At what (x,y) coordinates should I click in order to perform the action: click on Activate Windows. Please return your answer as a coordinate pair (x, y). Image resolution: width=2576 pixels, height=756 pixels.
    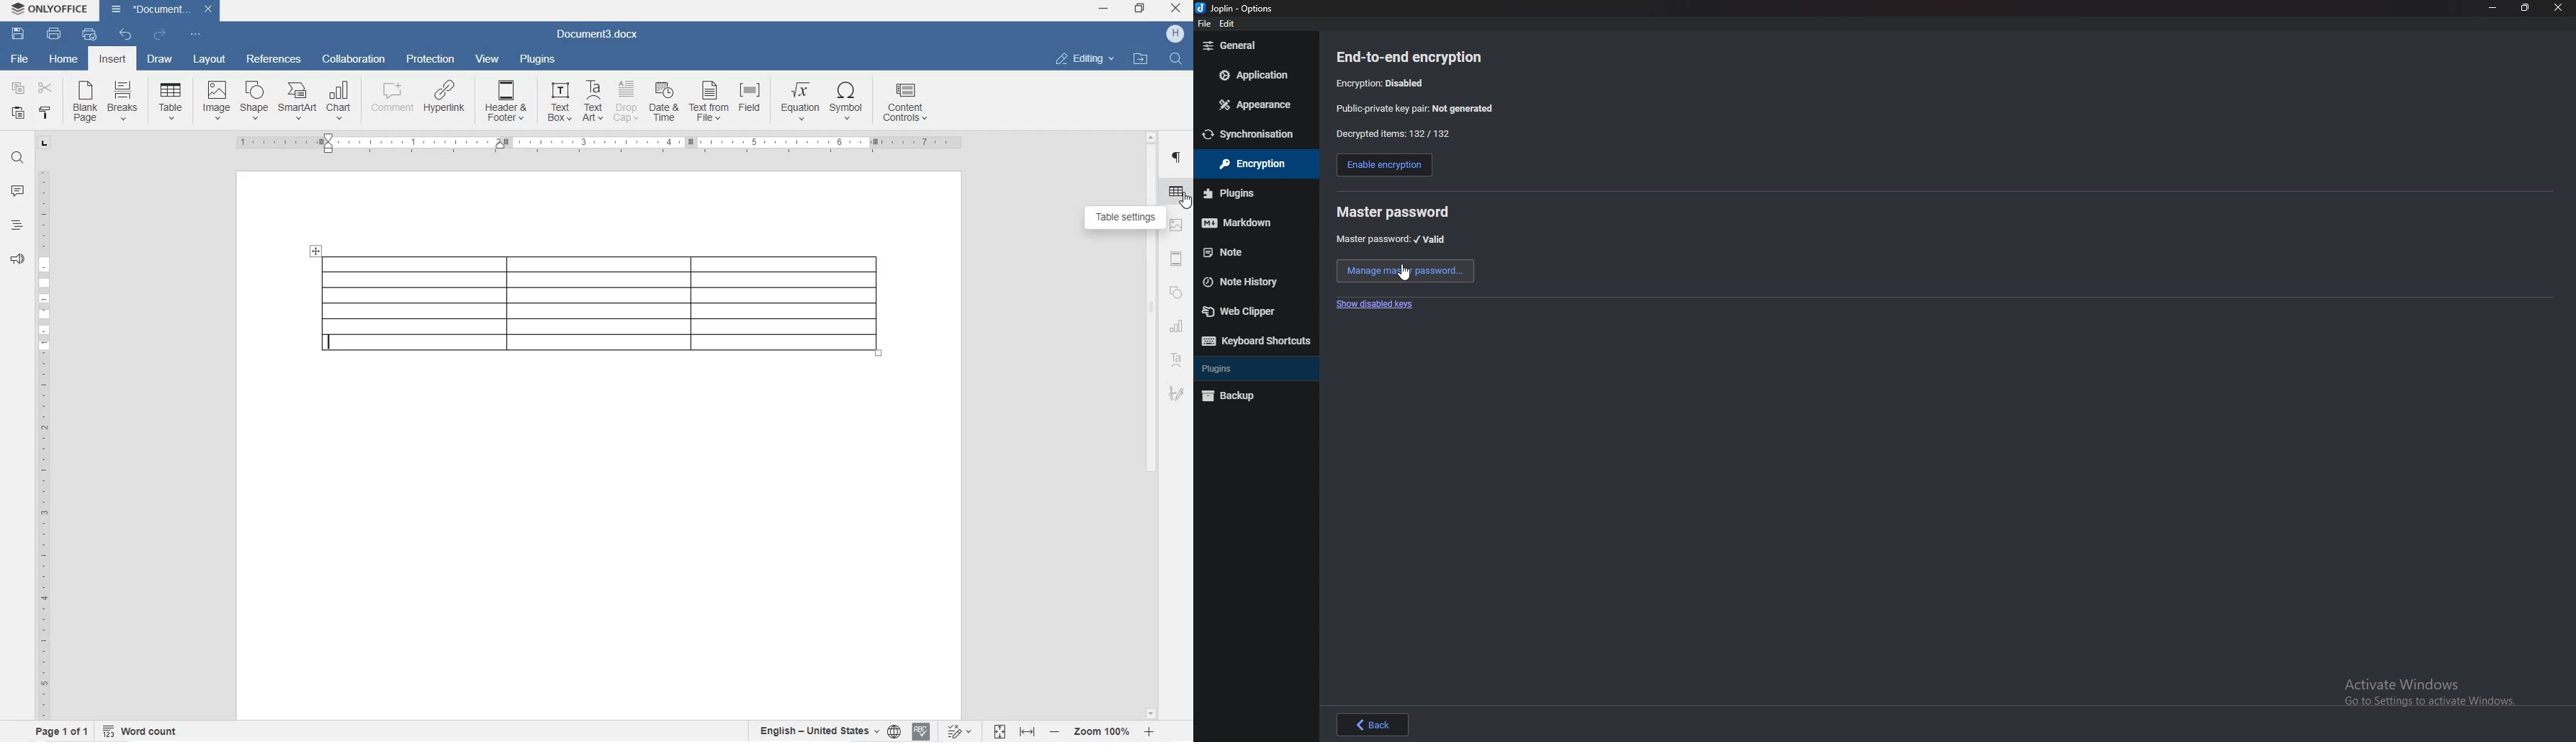
    Looking at the image, I should click on (2428, 687).